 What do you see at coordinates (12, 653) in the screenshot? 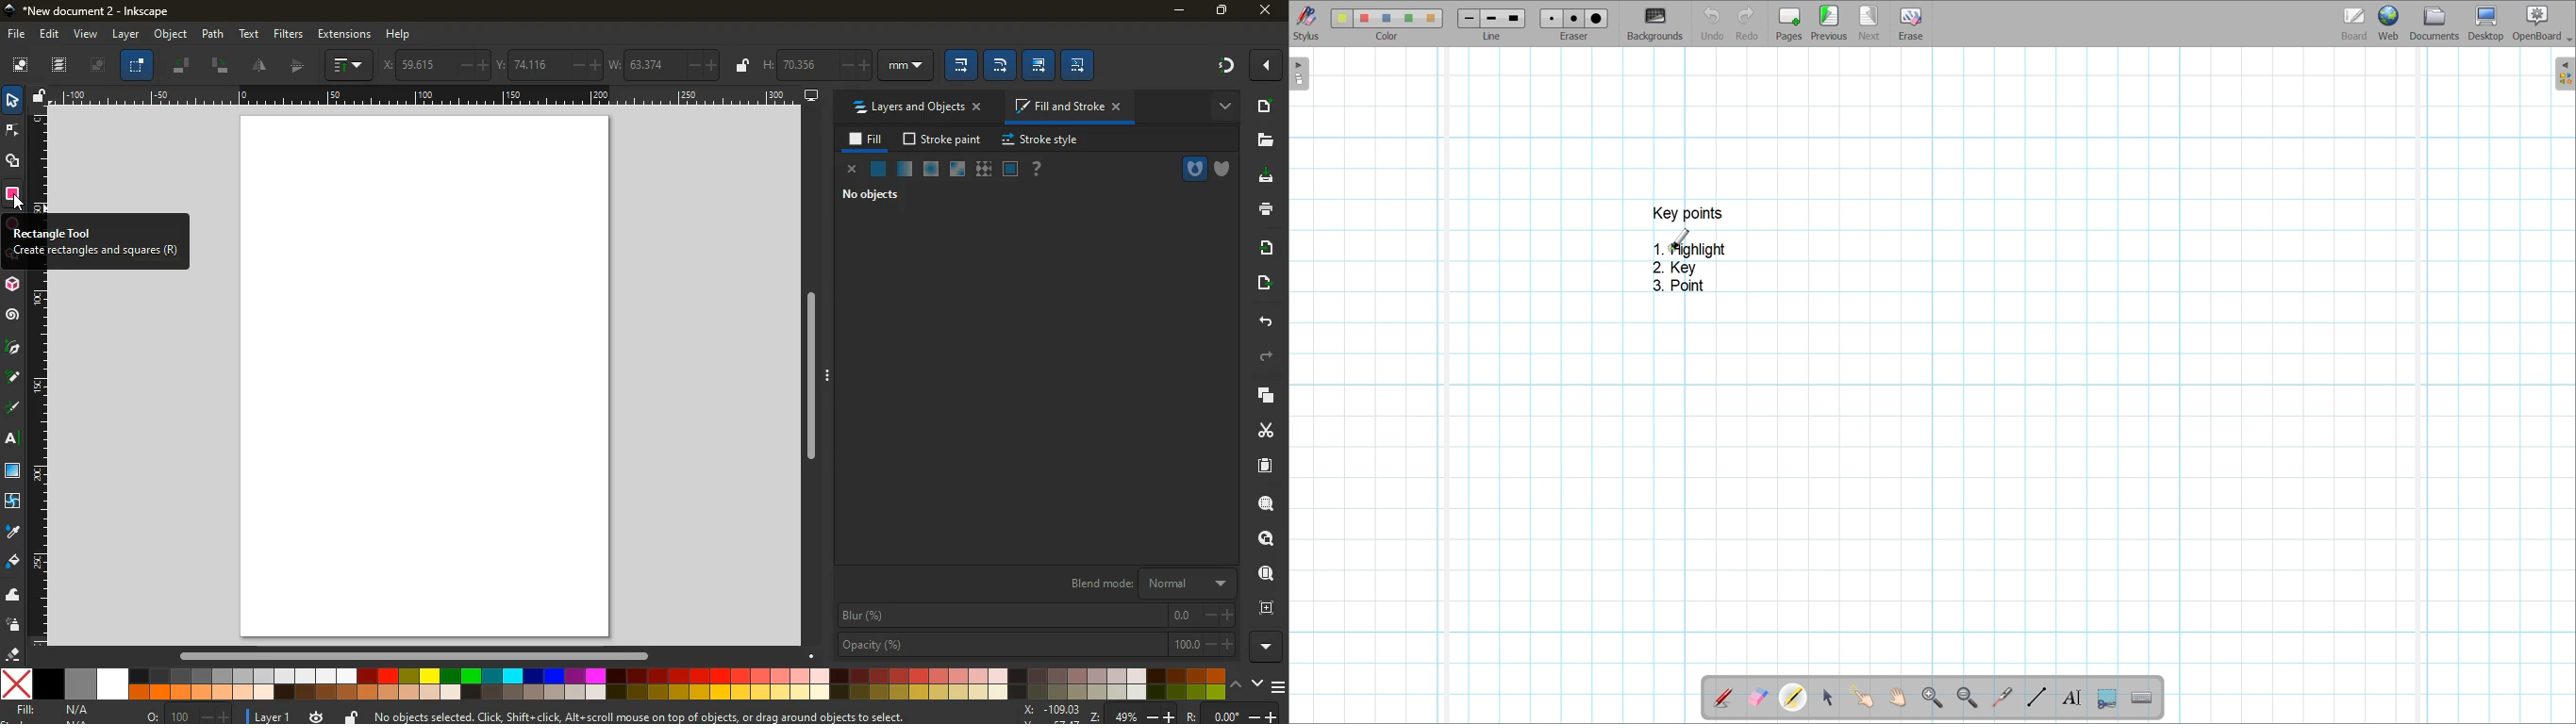
I see `erase` at bounding box center [12, 653].